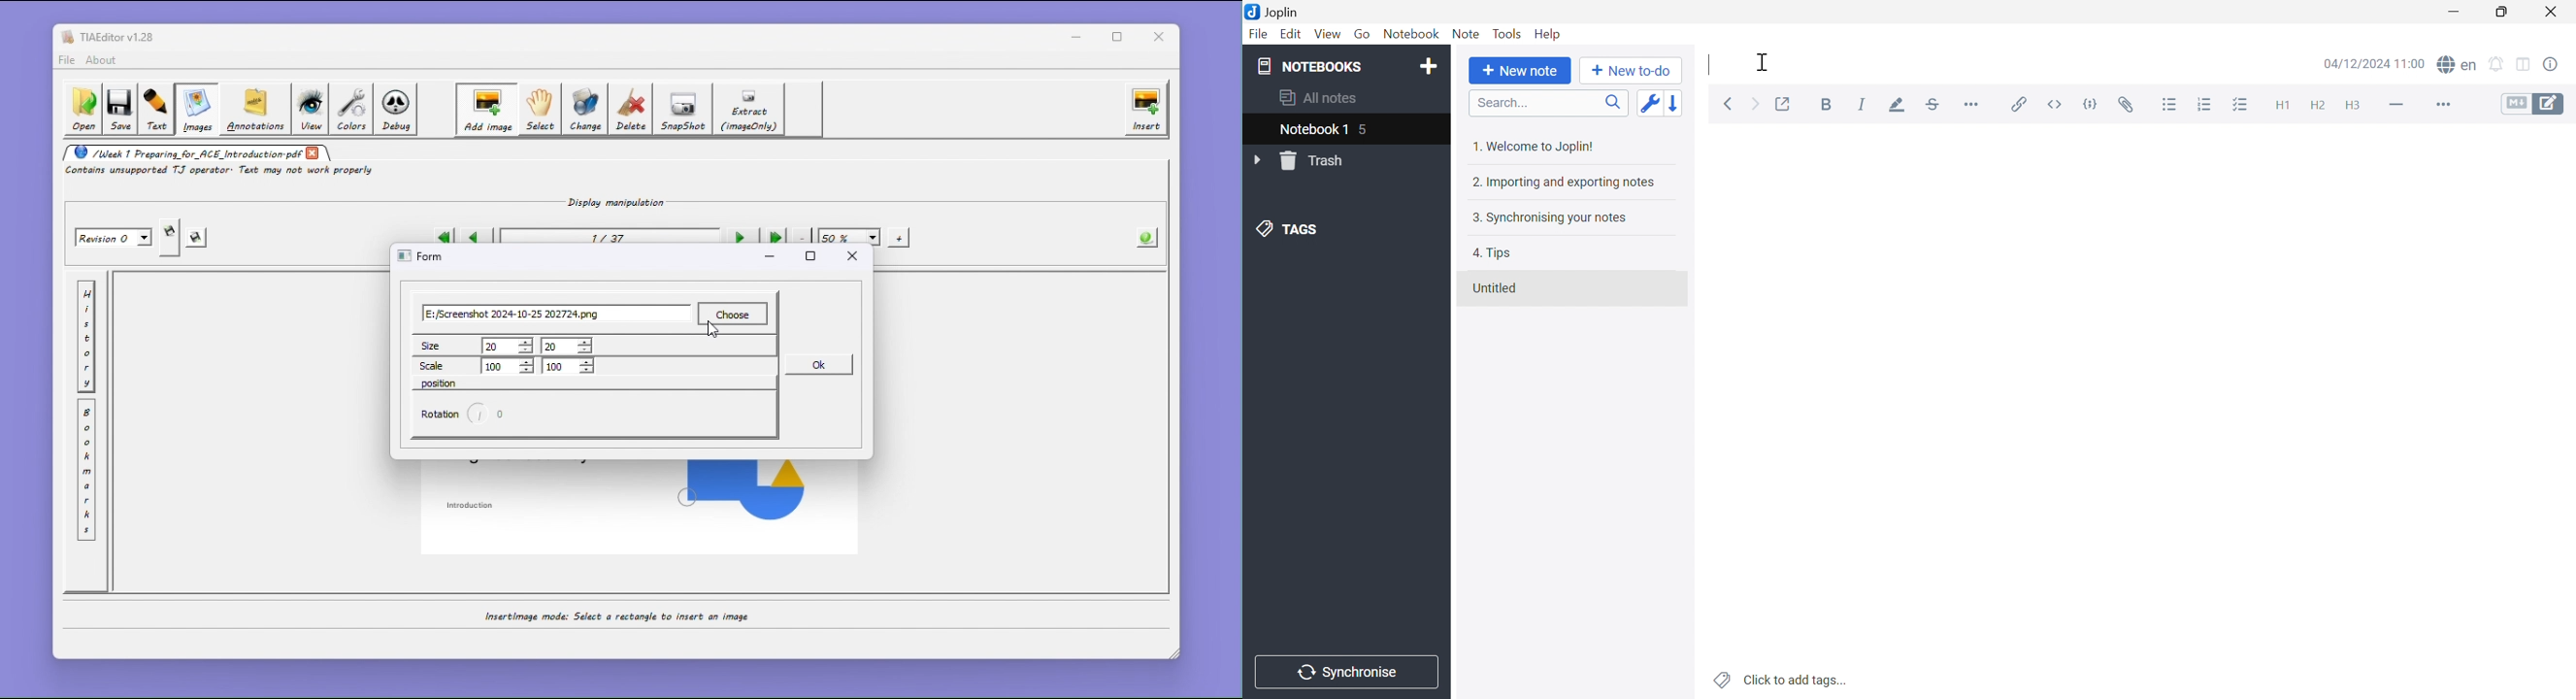 This screenshot has width=2576, height=700. What do you see at coordinates (1975, 105) in the screenshot?
I see `Horizontal` at bounding box center [1975, 105].